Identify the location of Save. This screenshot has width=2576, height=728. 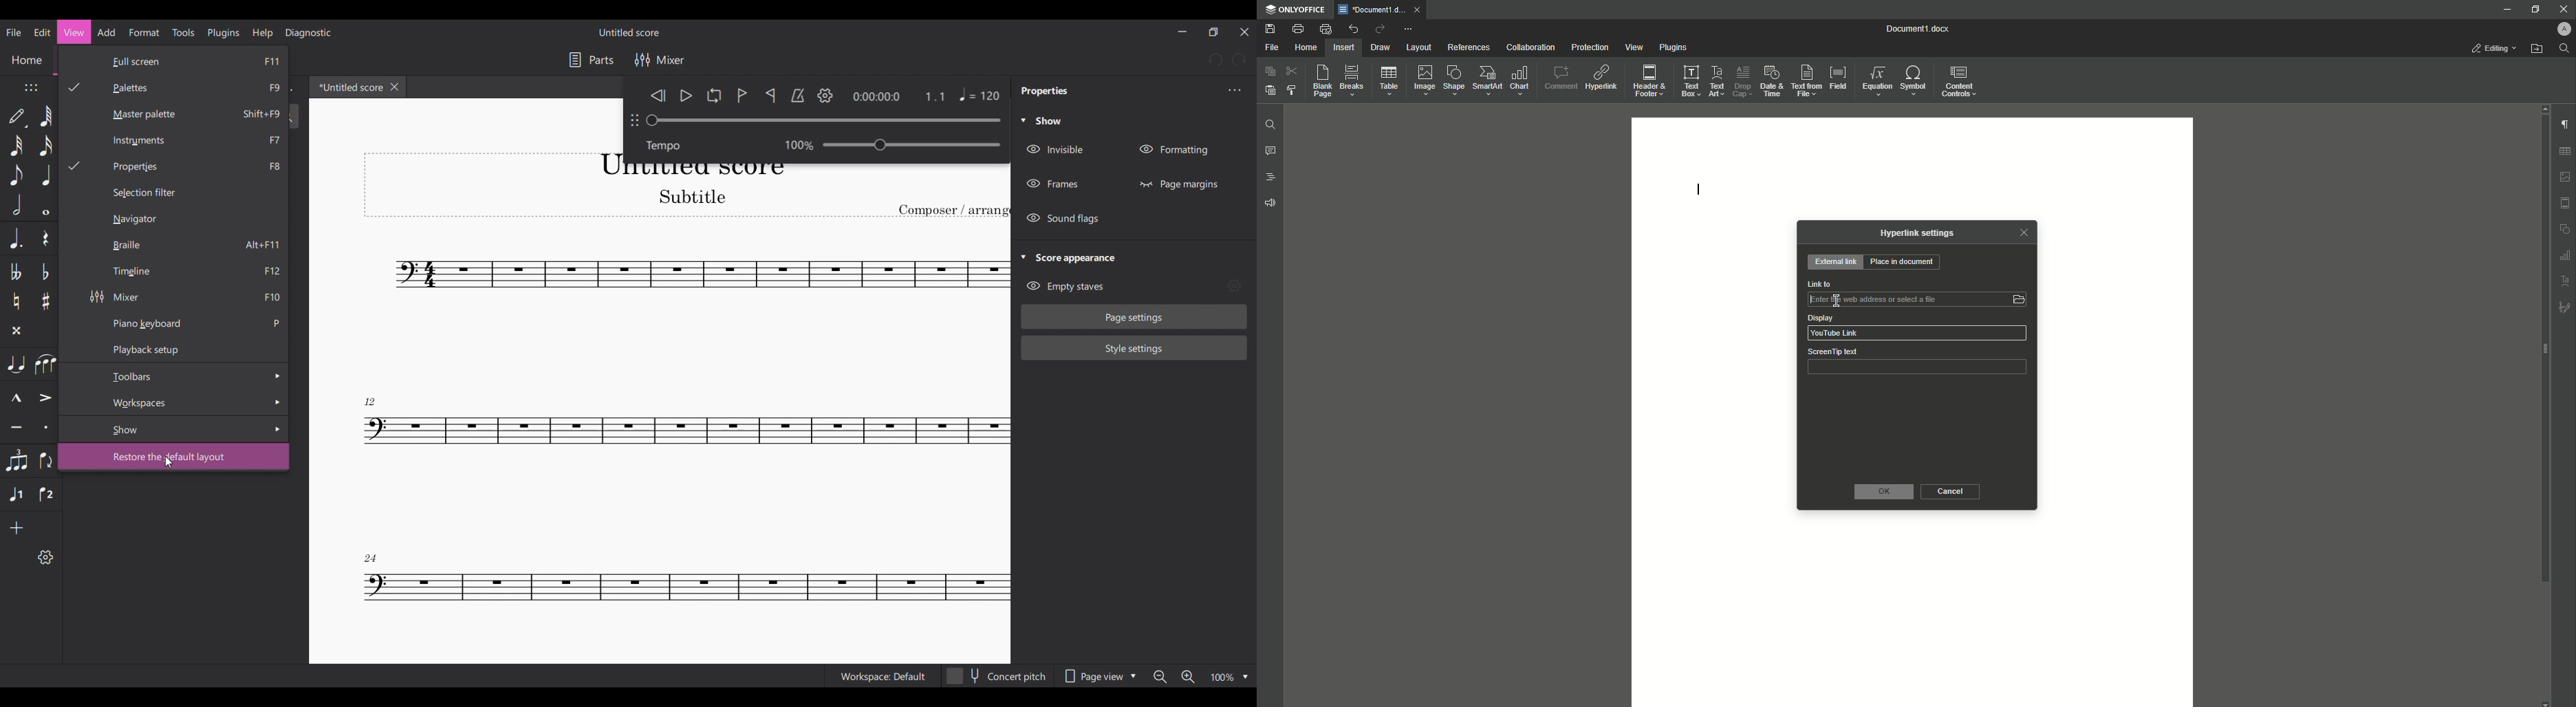
(1269, 28).